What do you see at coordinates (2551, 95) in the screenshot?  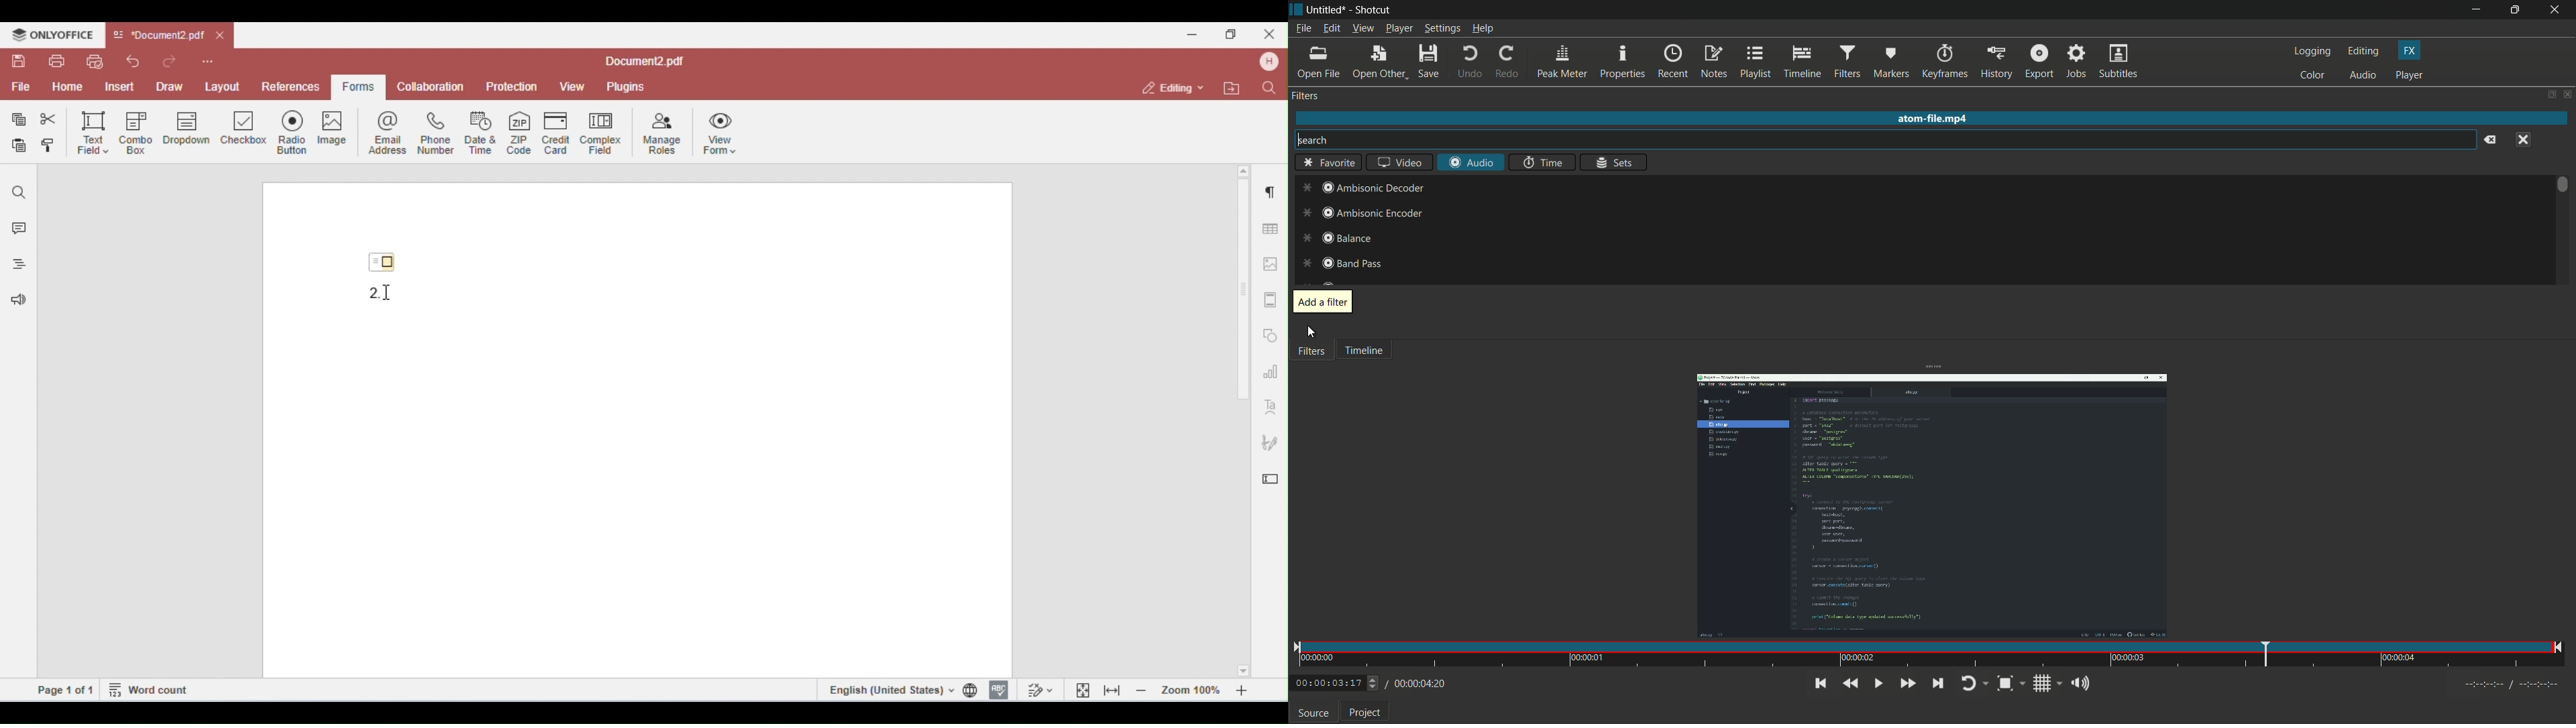 I see `change layout` at bounding box center [2551, 95].